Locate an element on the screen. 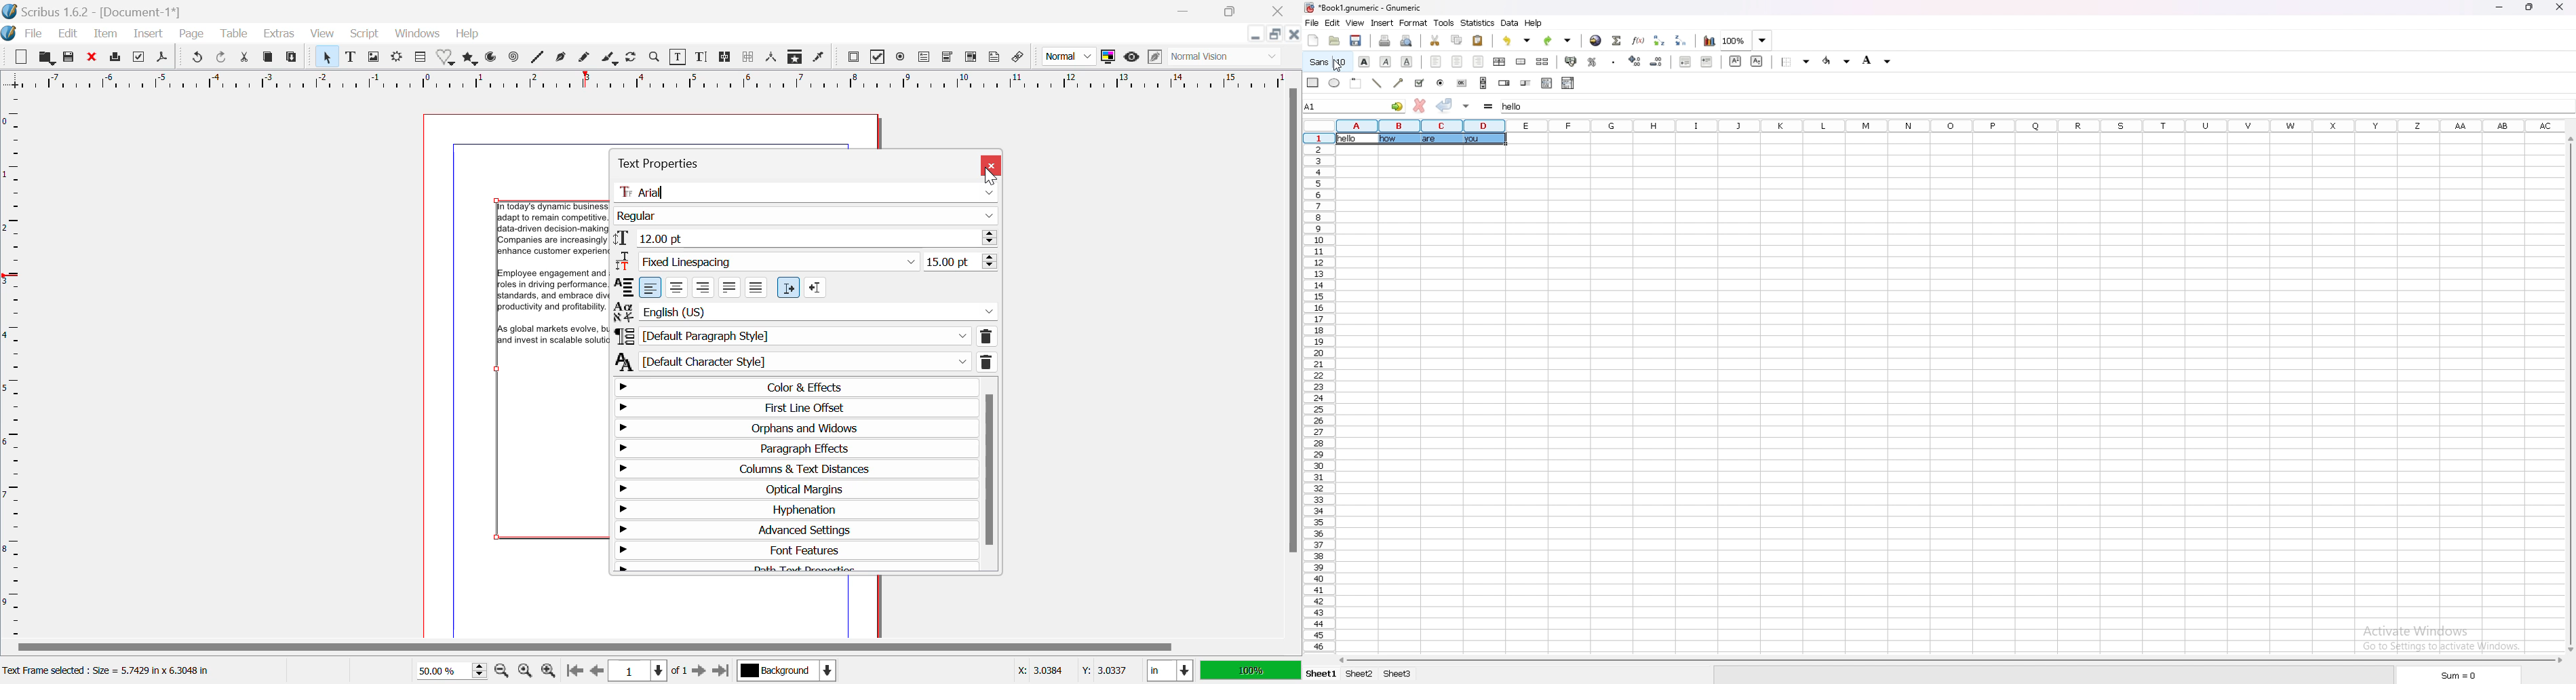  cursor is located at coordinates (1338, 66).